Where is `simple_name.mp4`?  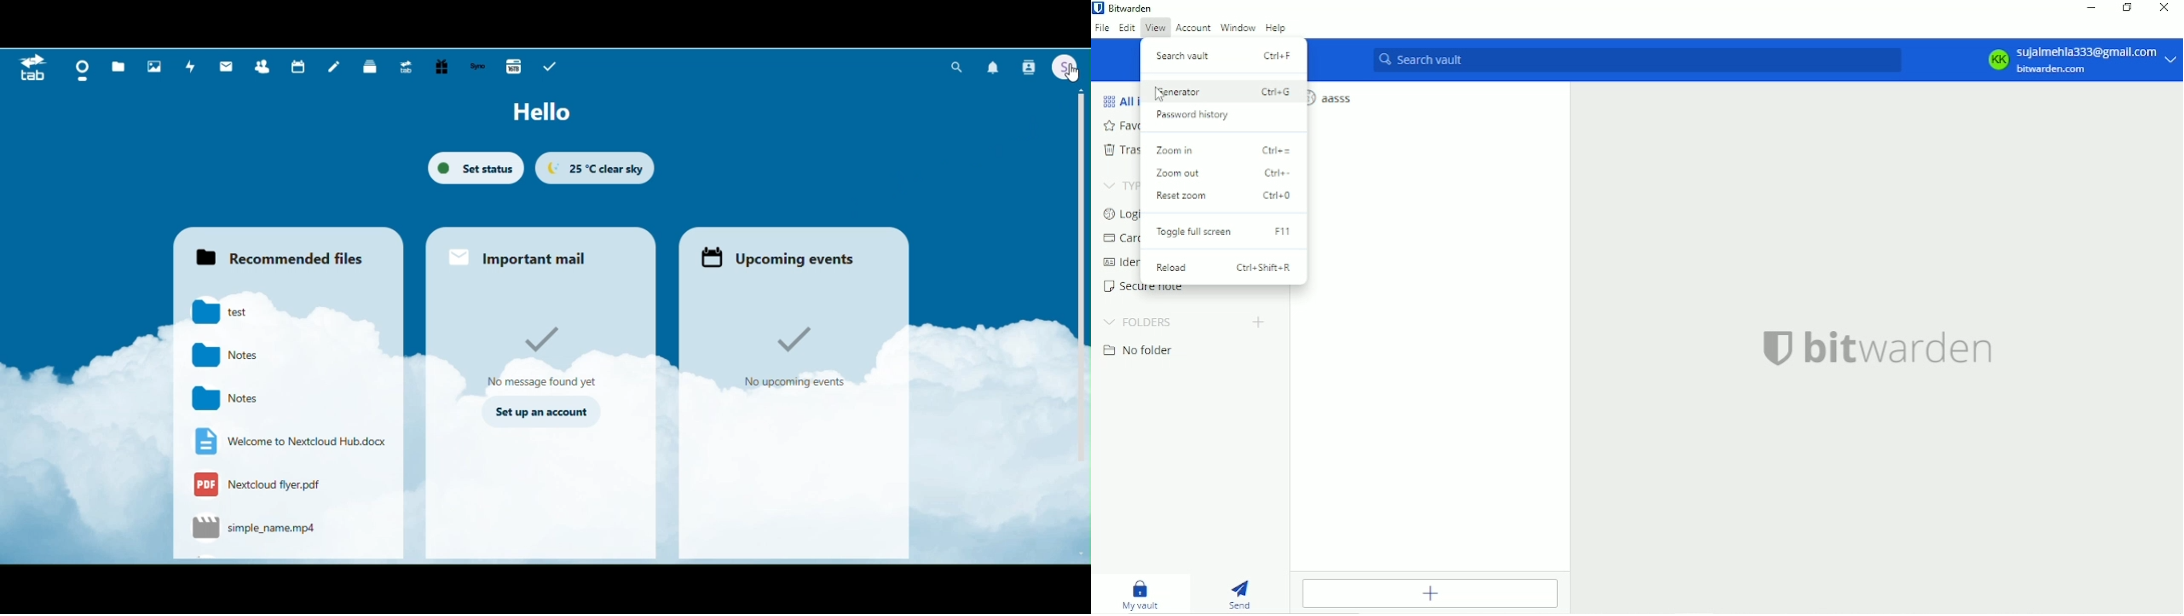 simple_name.mp4 is located at coordinates (256, 529).